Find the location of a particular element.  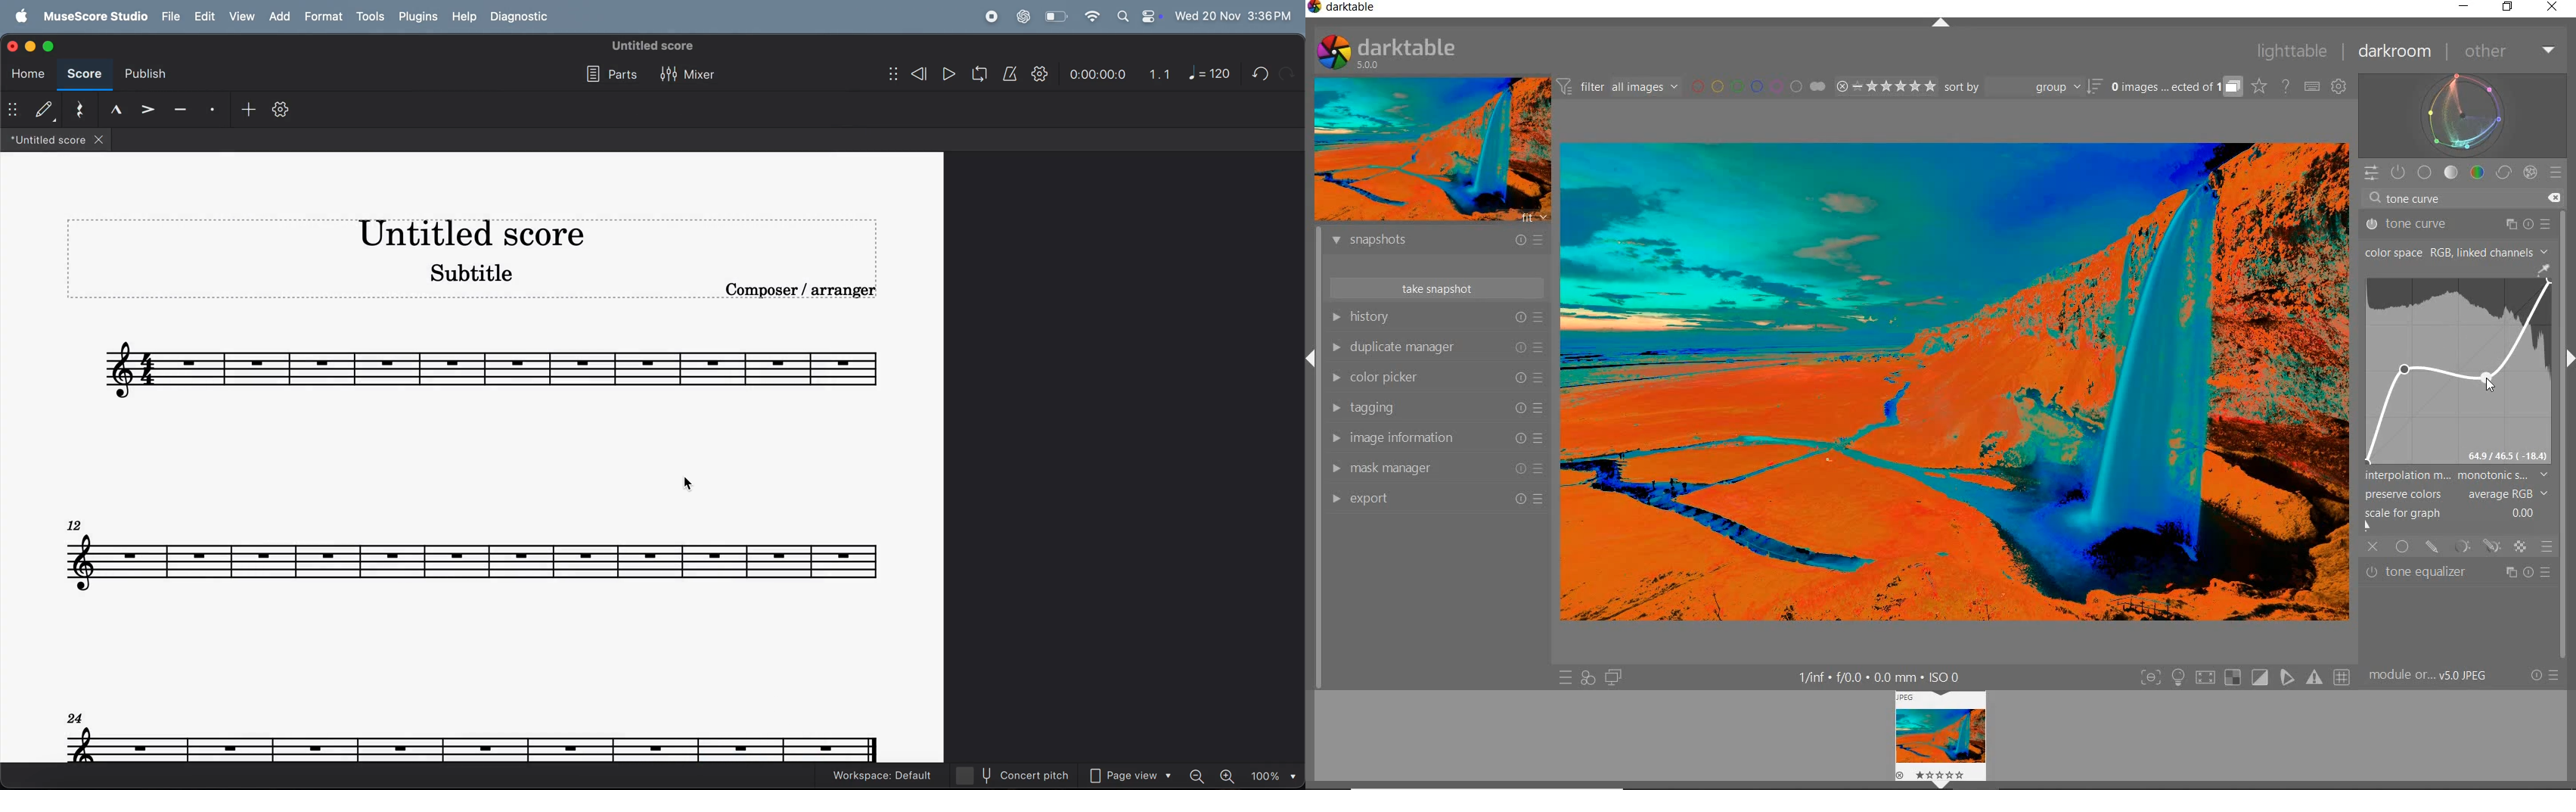

zoom in is located at coordinates (1228, 775).